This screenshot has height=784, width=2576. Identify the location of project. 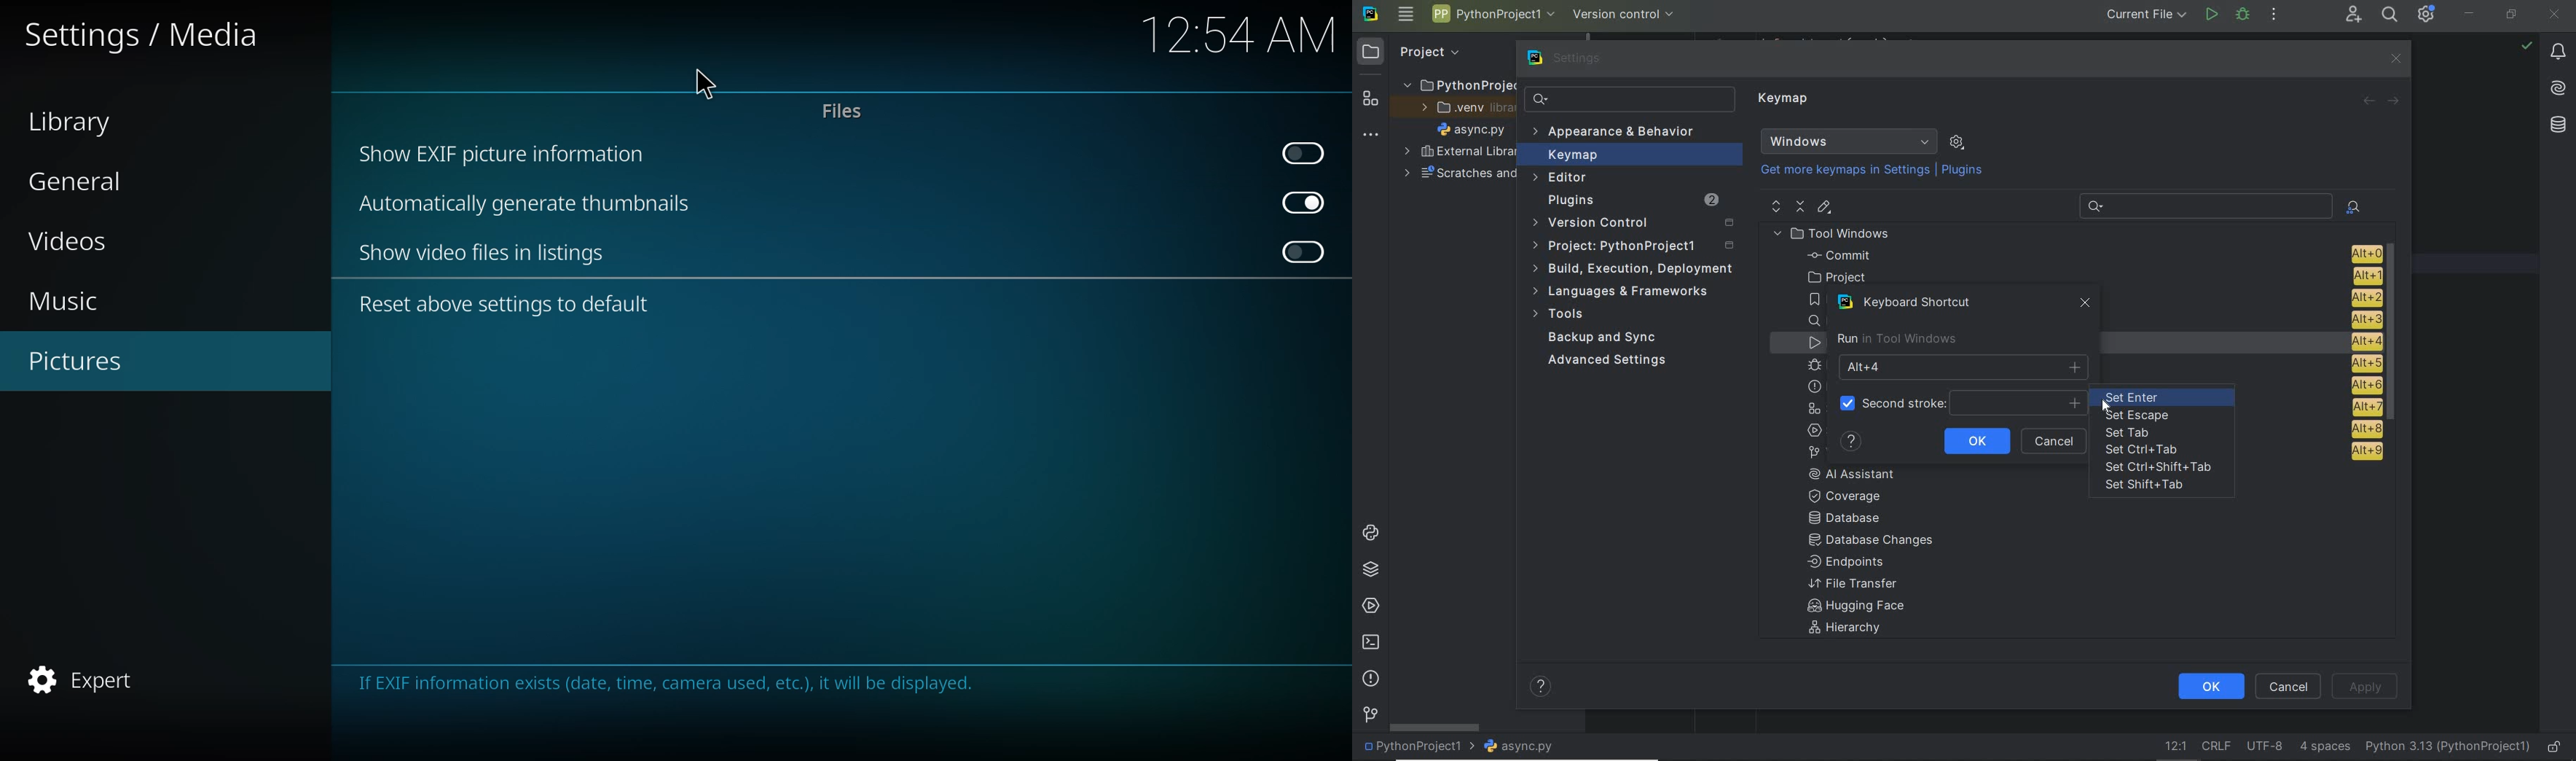
(2090, 276).